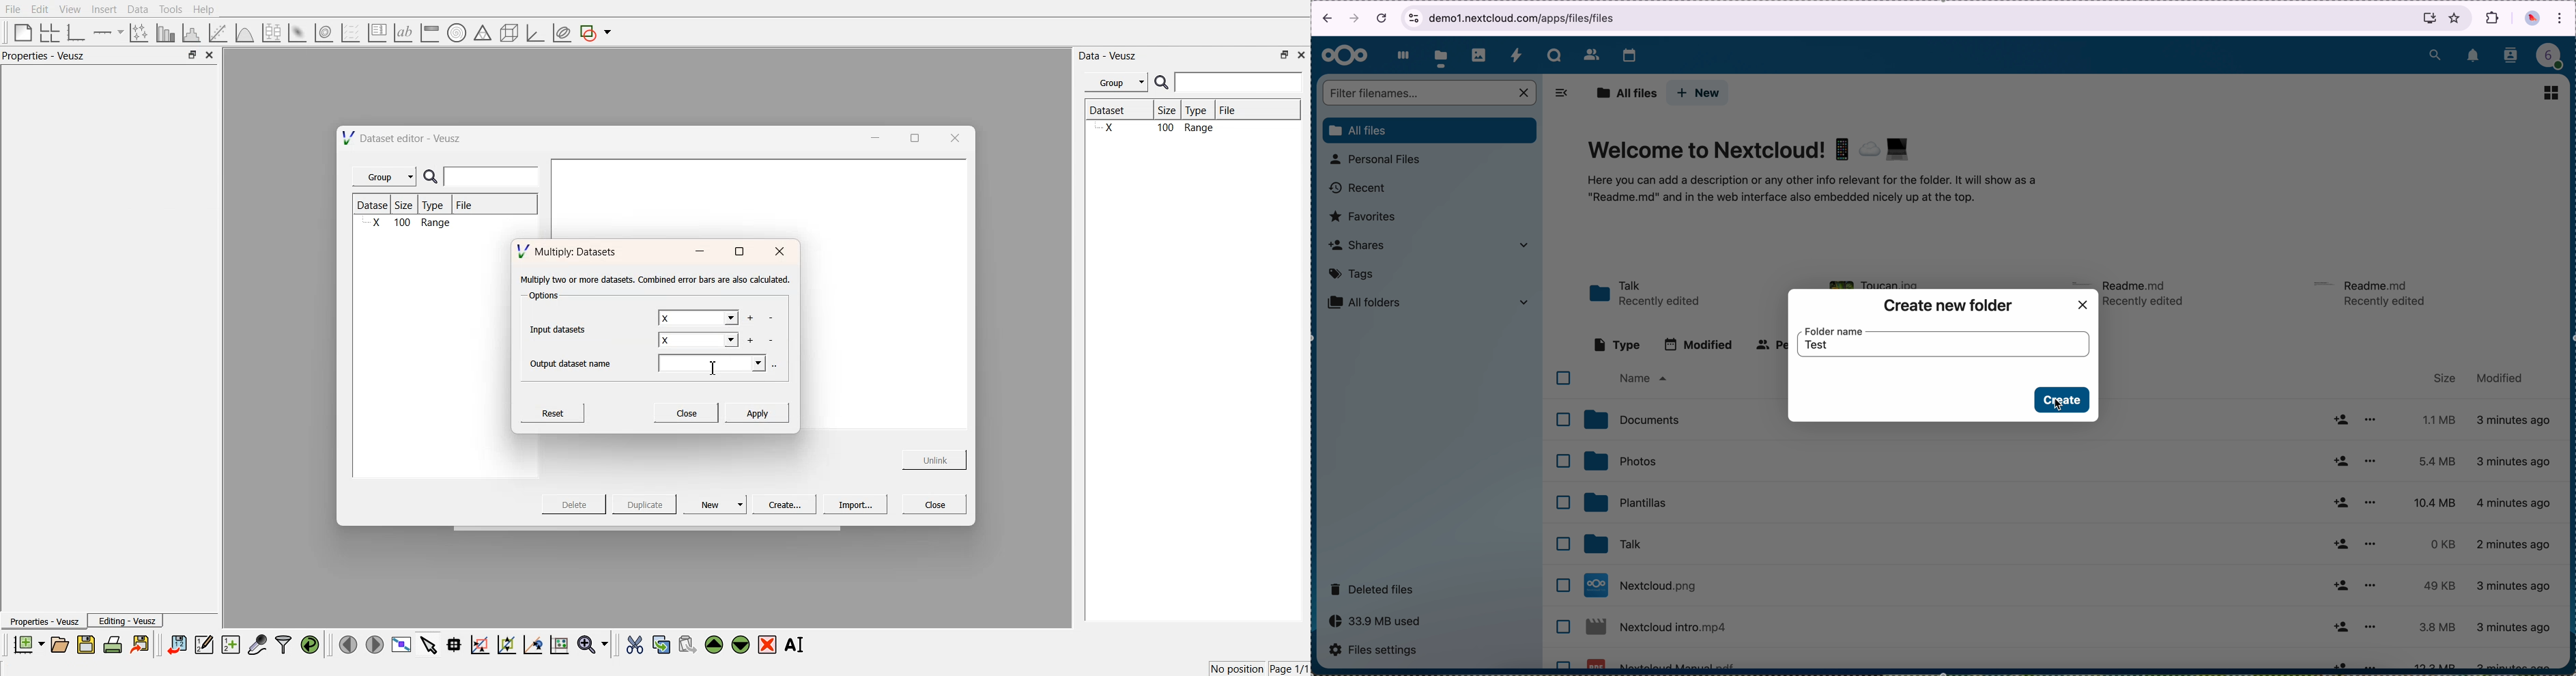 The image size is (2576, 700). Describe the element at coordinates (1610, 544) in the screenshot. I see `talk` at that location.